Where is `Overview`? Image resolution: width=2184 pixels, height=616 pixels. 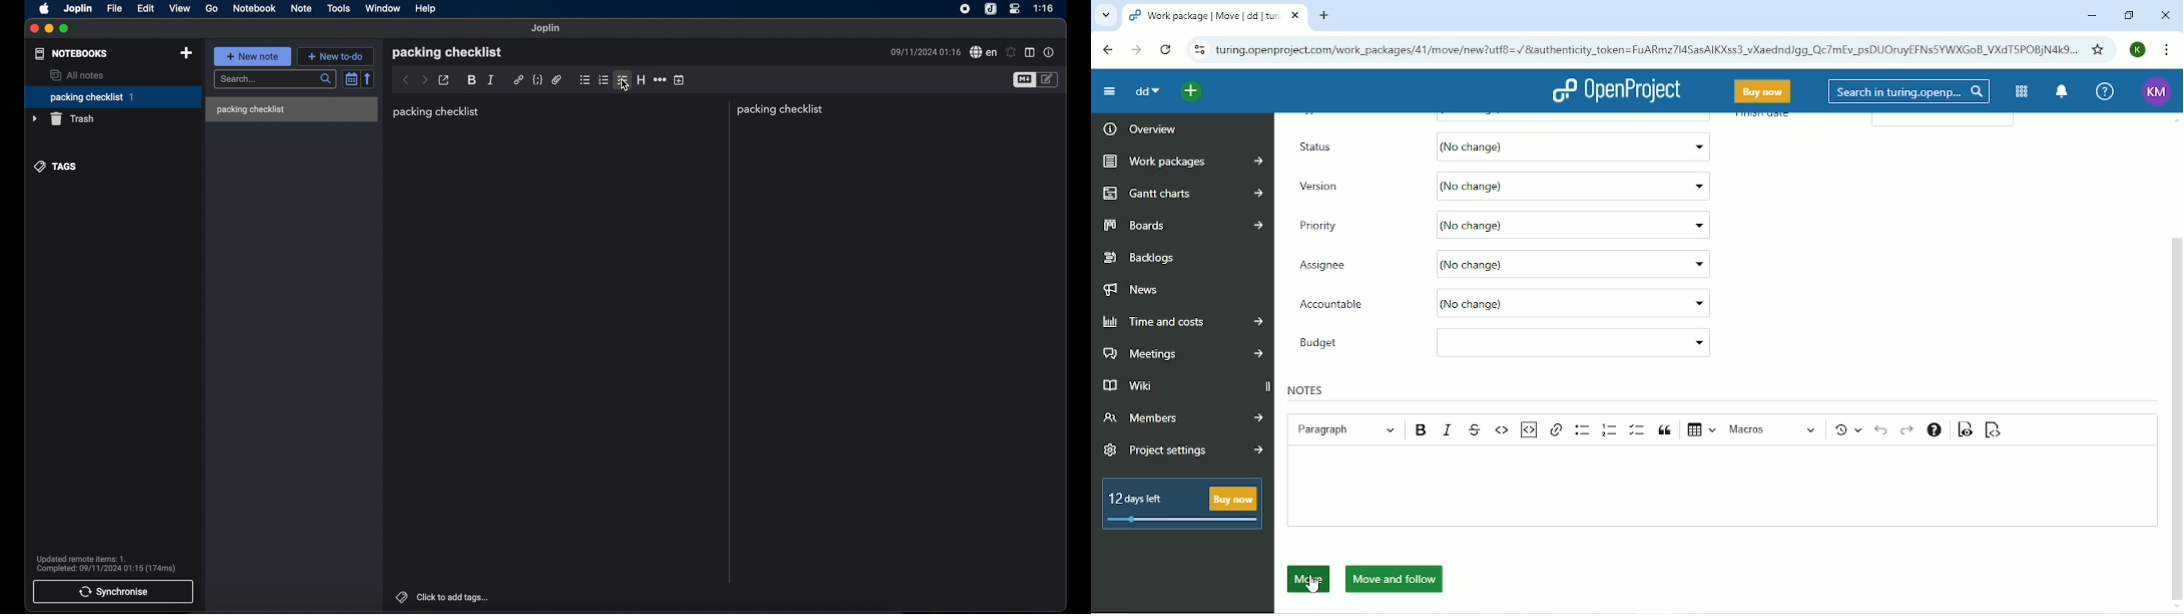
Overview is located at coordinates (1138, 128).